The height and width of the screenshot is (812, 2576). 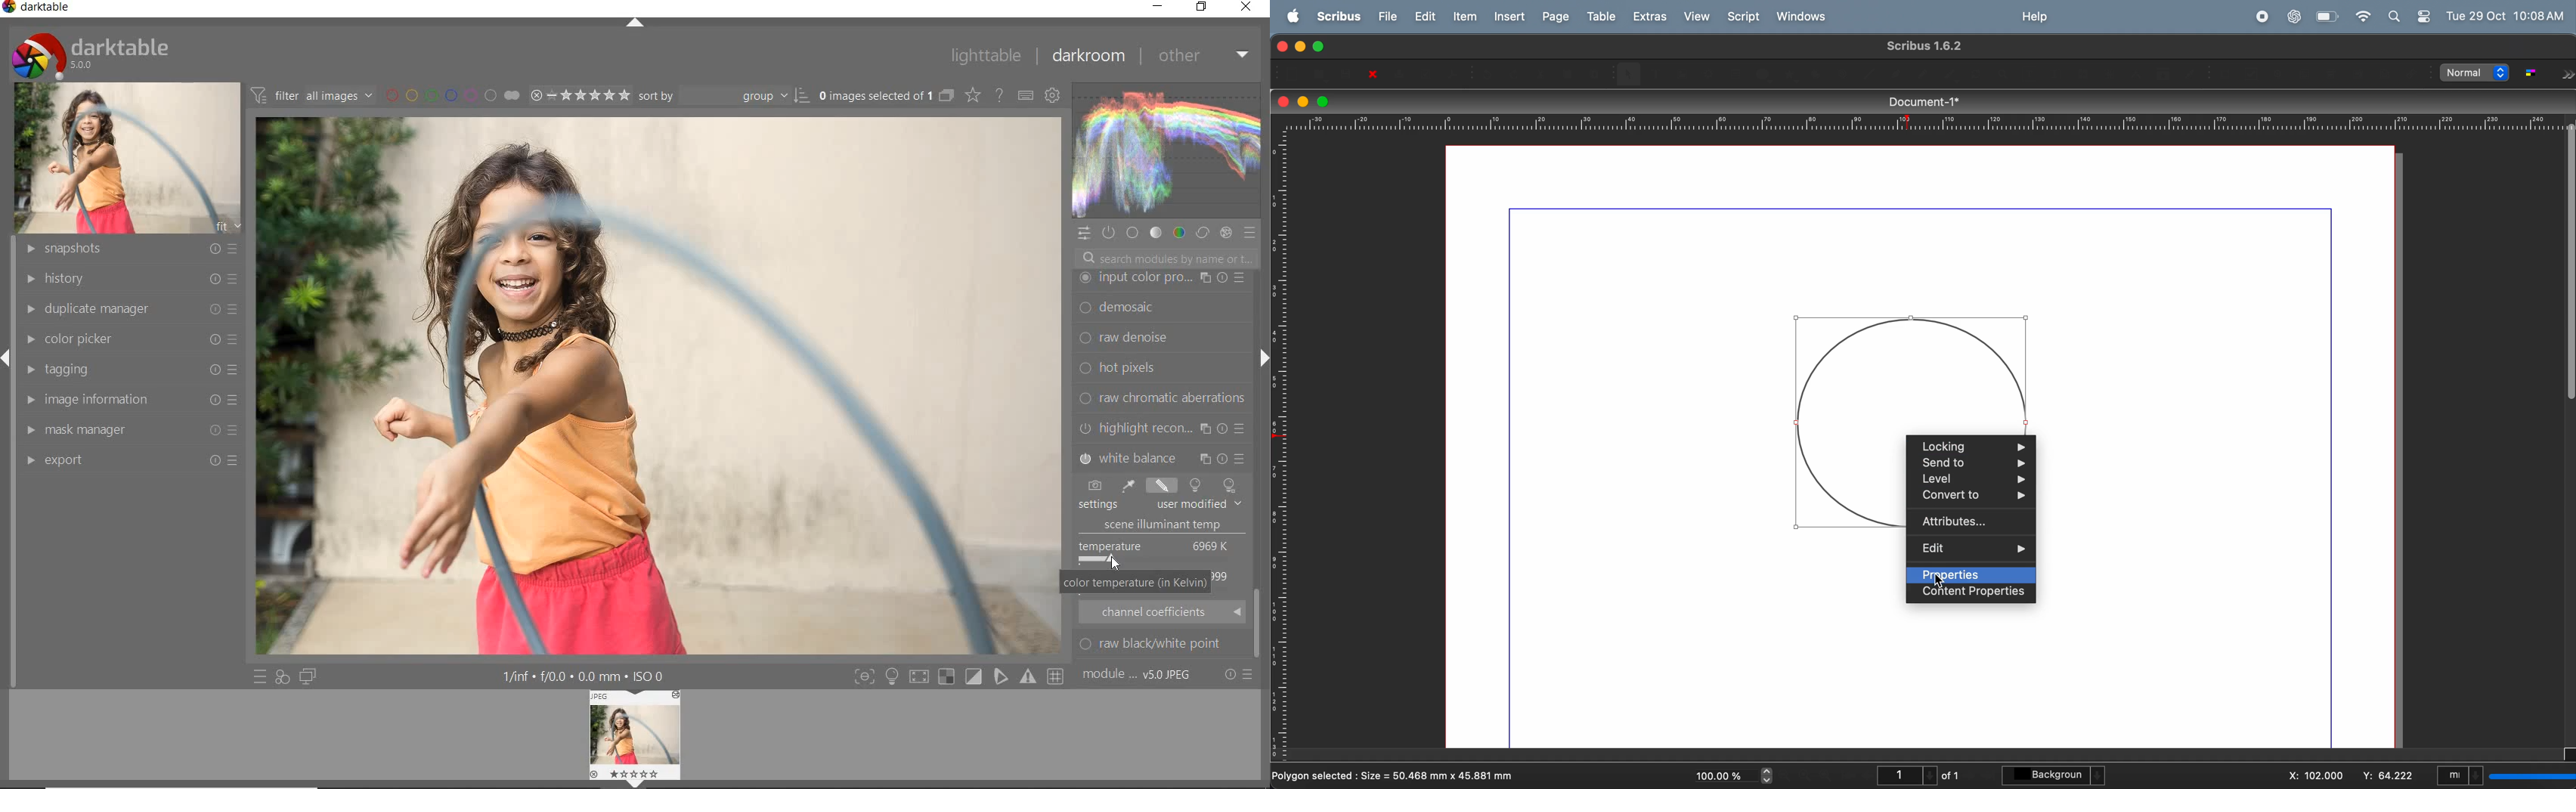 I want to click on TOOLS TO CHANGE WHITE BALANCE, so click(x=1159, y=485).